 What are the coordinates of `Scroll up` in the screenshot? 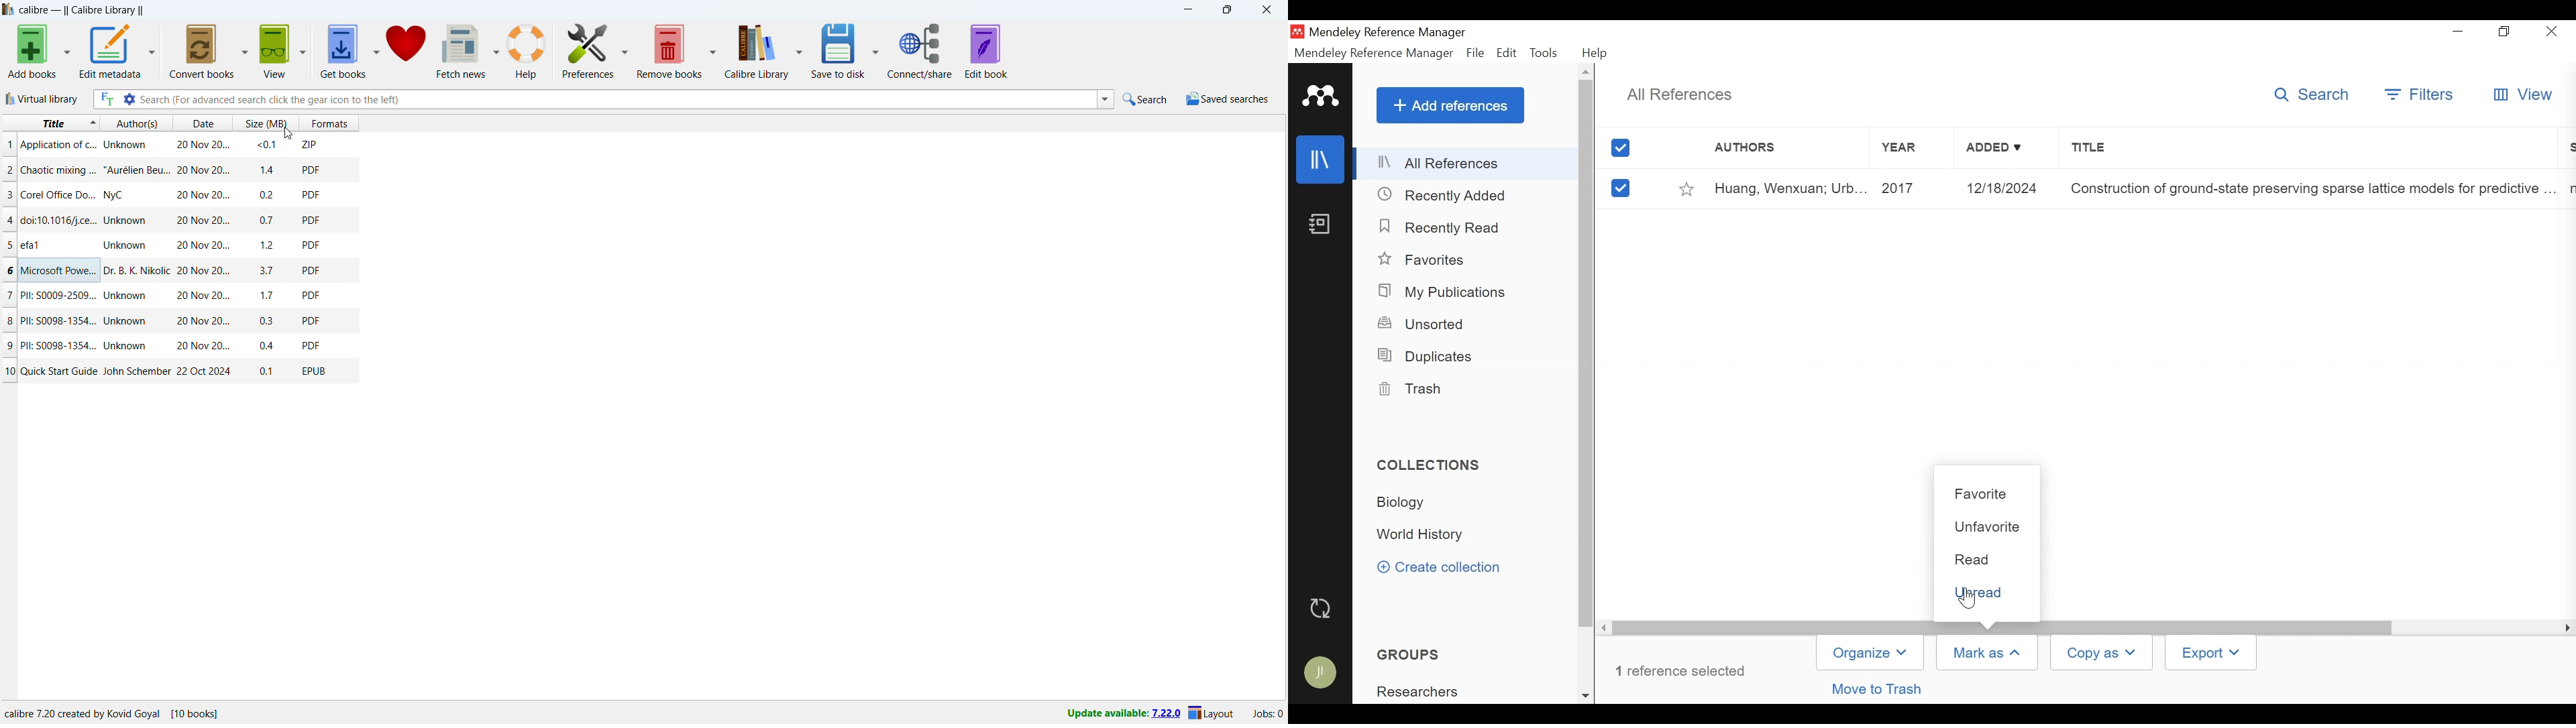 It's located at (1585, 71).